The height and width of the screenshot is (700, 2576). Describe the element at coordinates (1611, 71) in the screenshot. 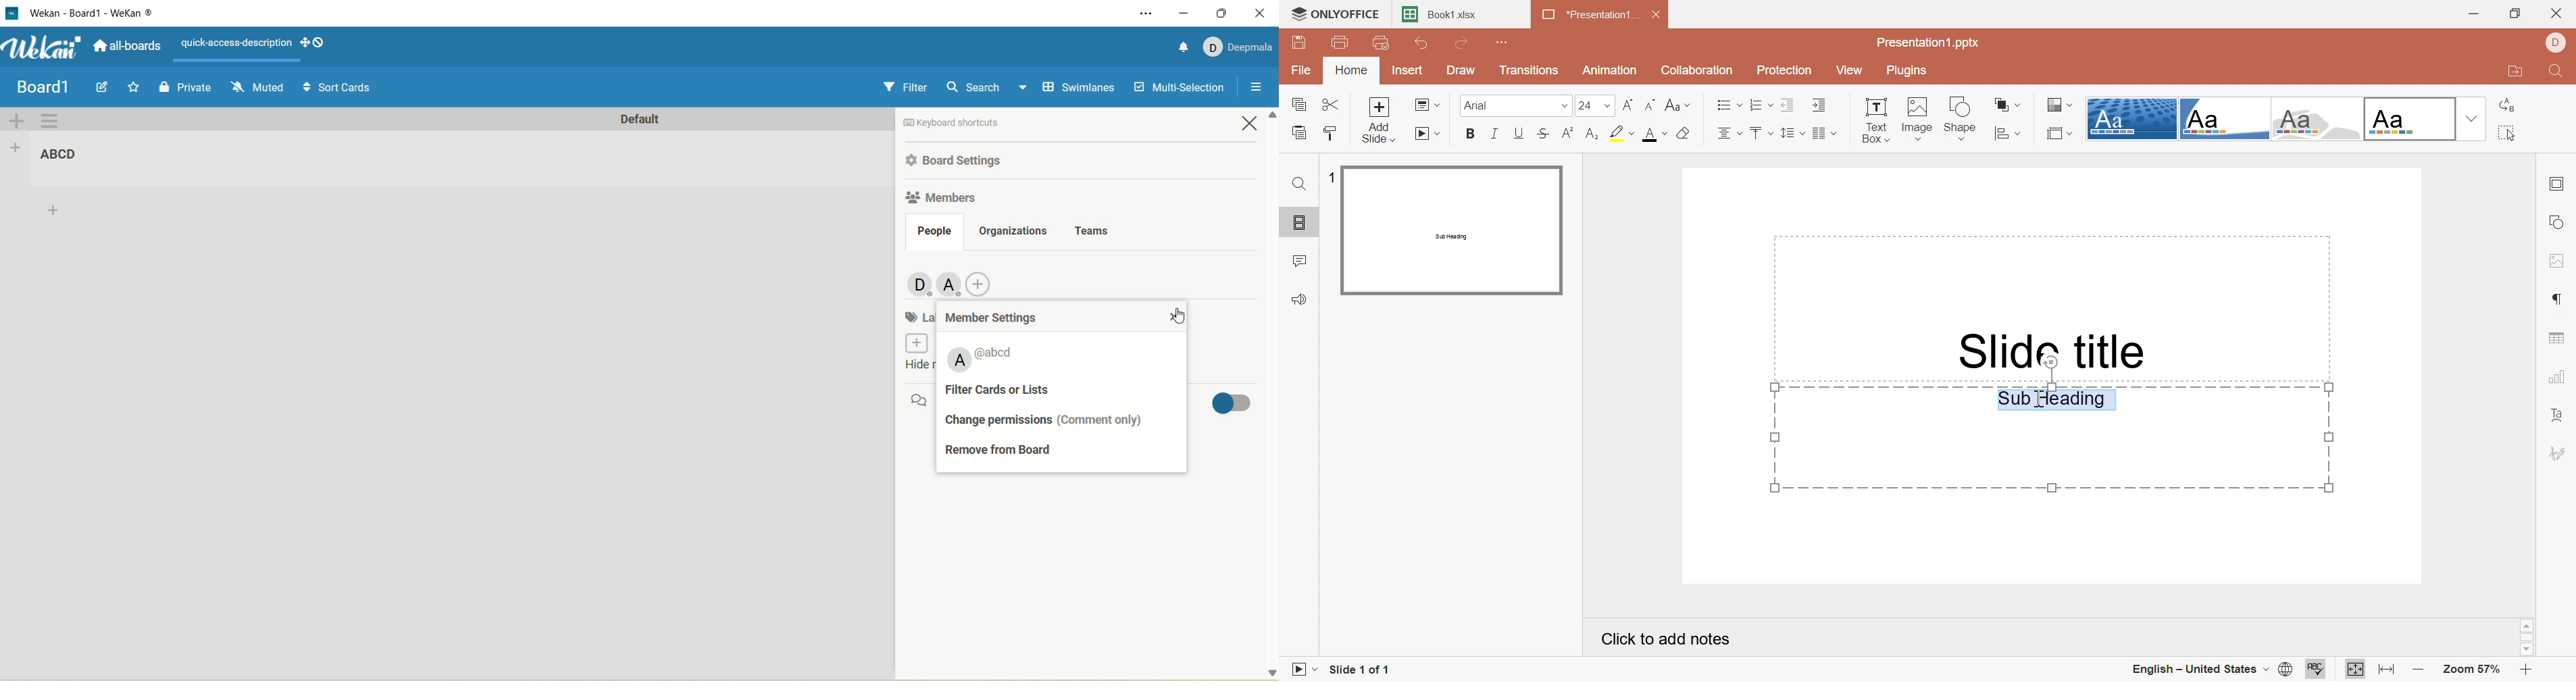

I see `Animation` at that location.